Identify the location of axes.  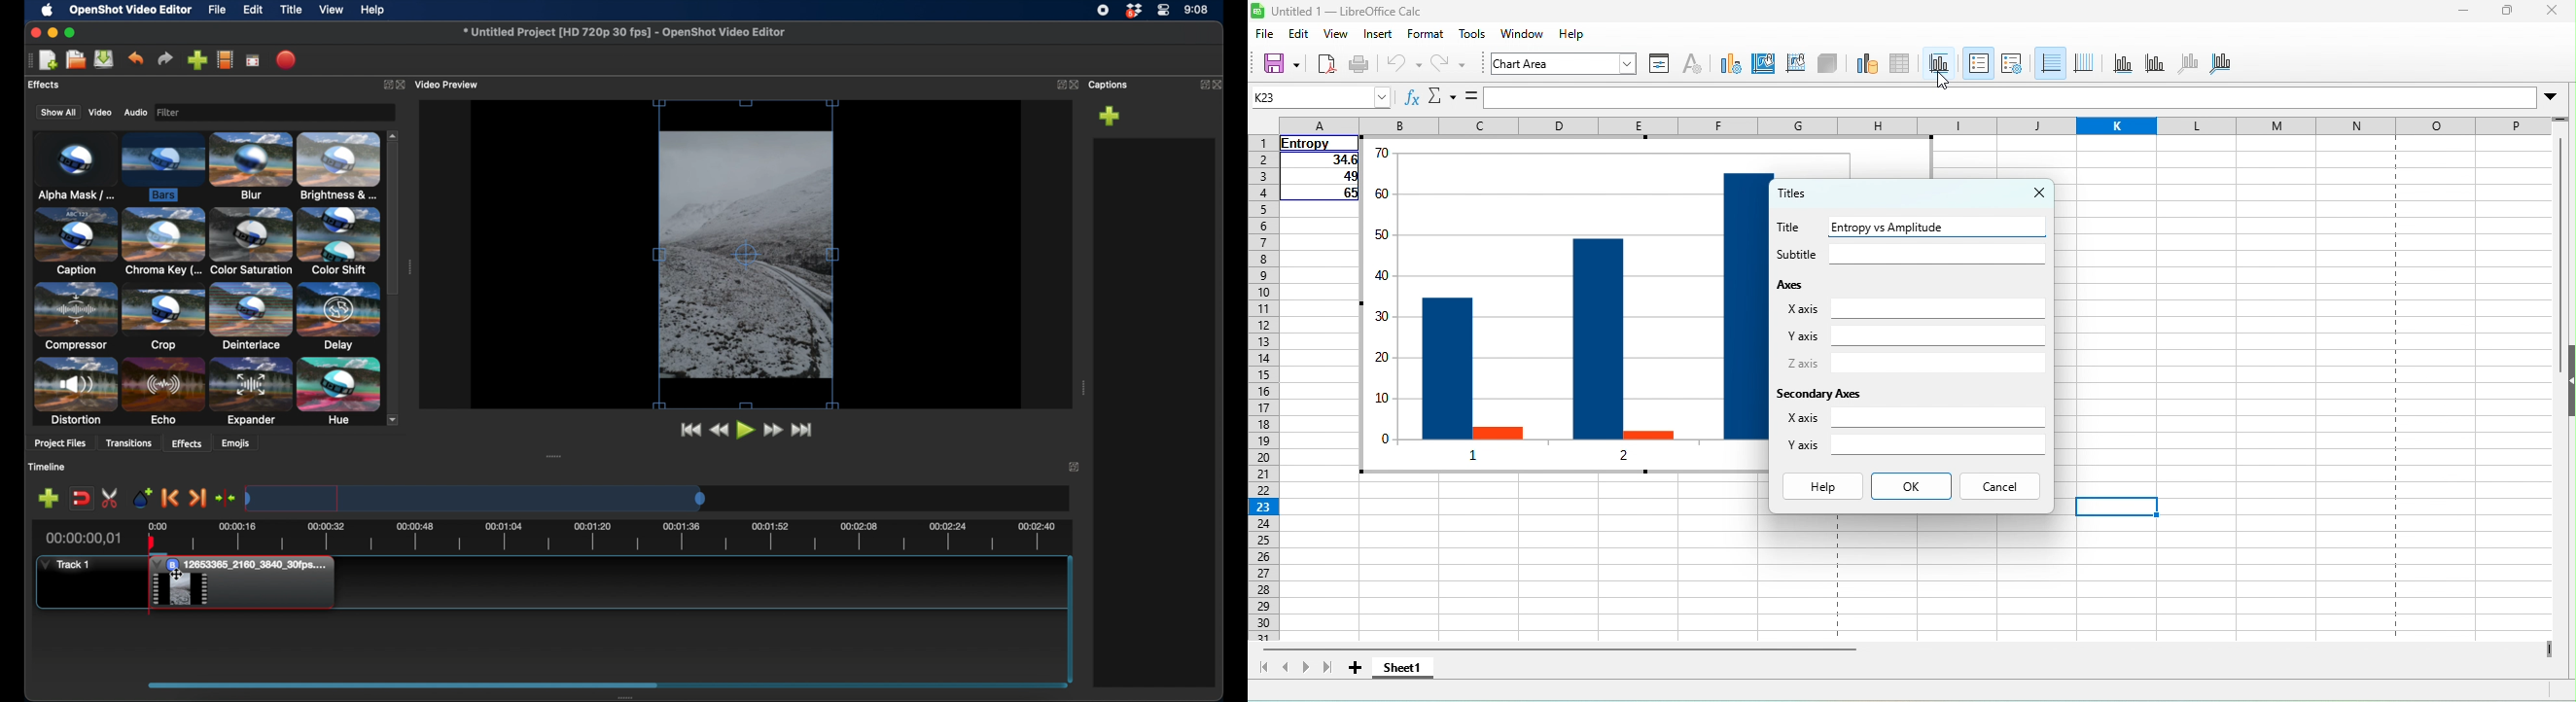
(1816, 286).